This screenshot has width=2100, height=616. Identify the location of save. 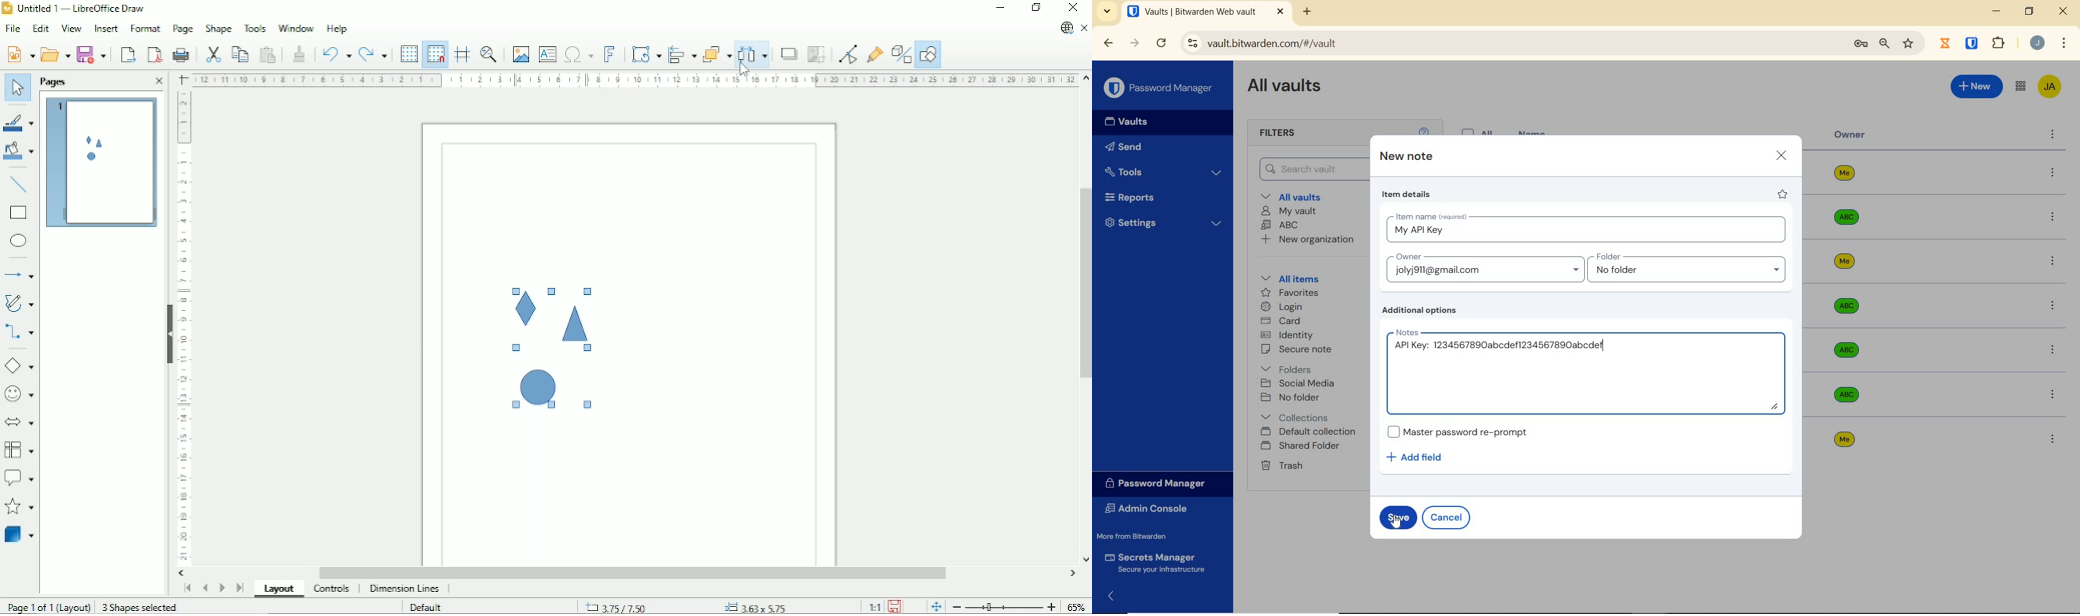
(1397, 520).